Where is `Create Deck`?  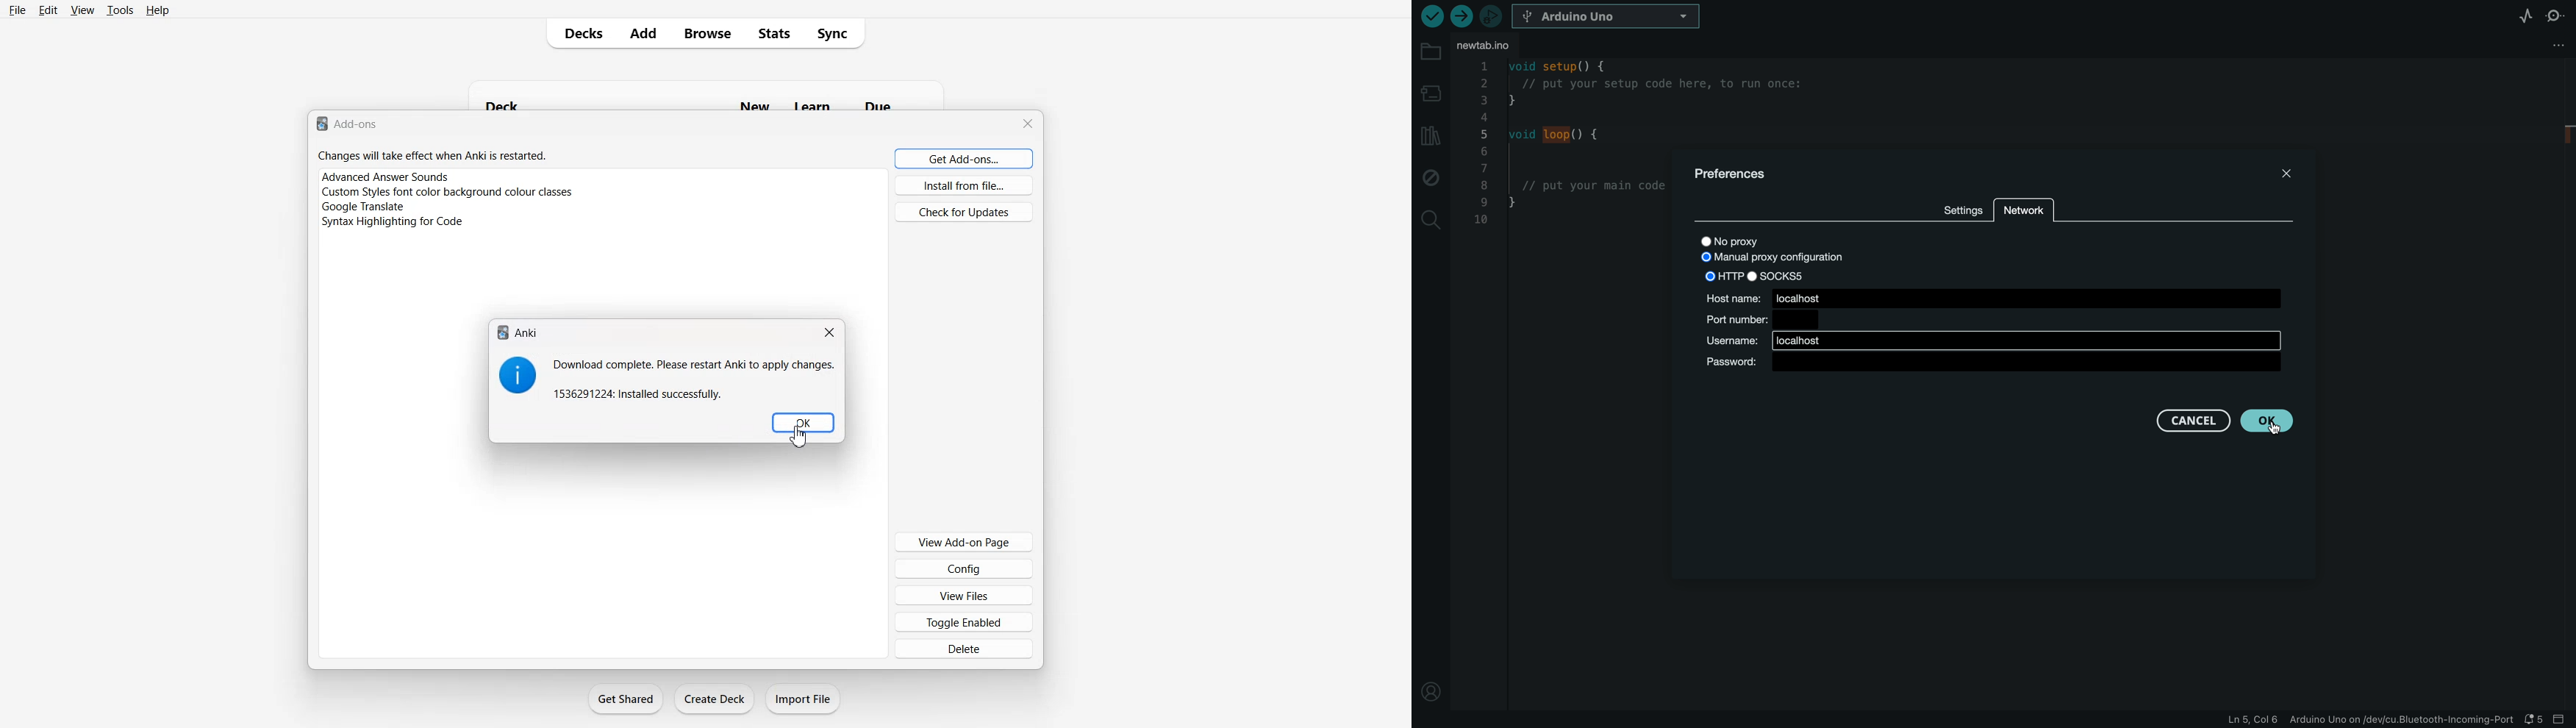 Create Deck is located at coordinates (714, 699).